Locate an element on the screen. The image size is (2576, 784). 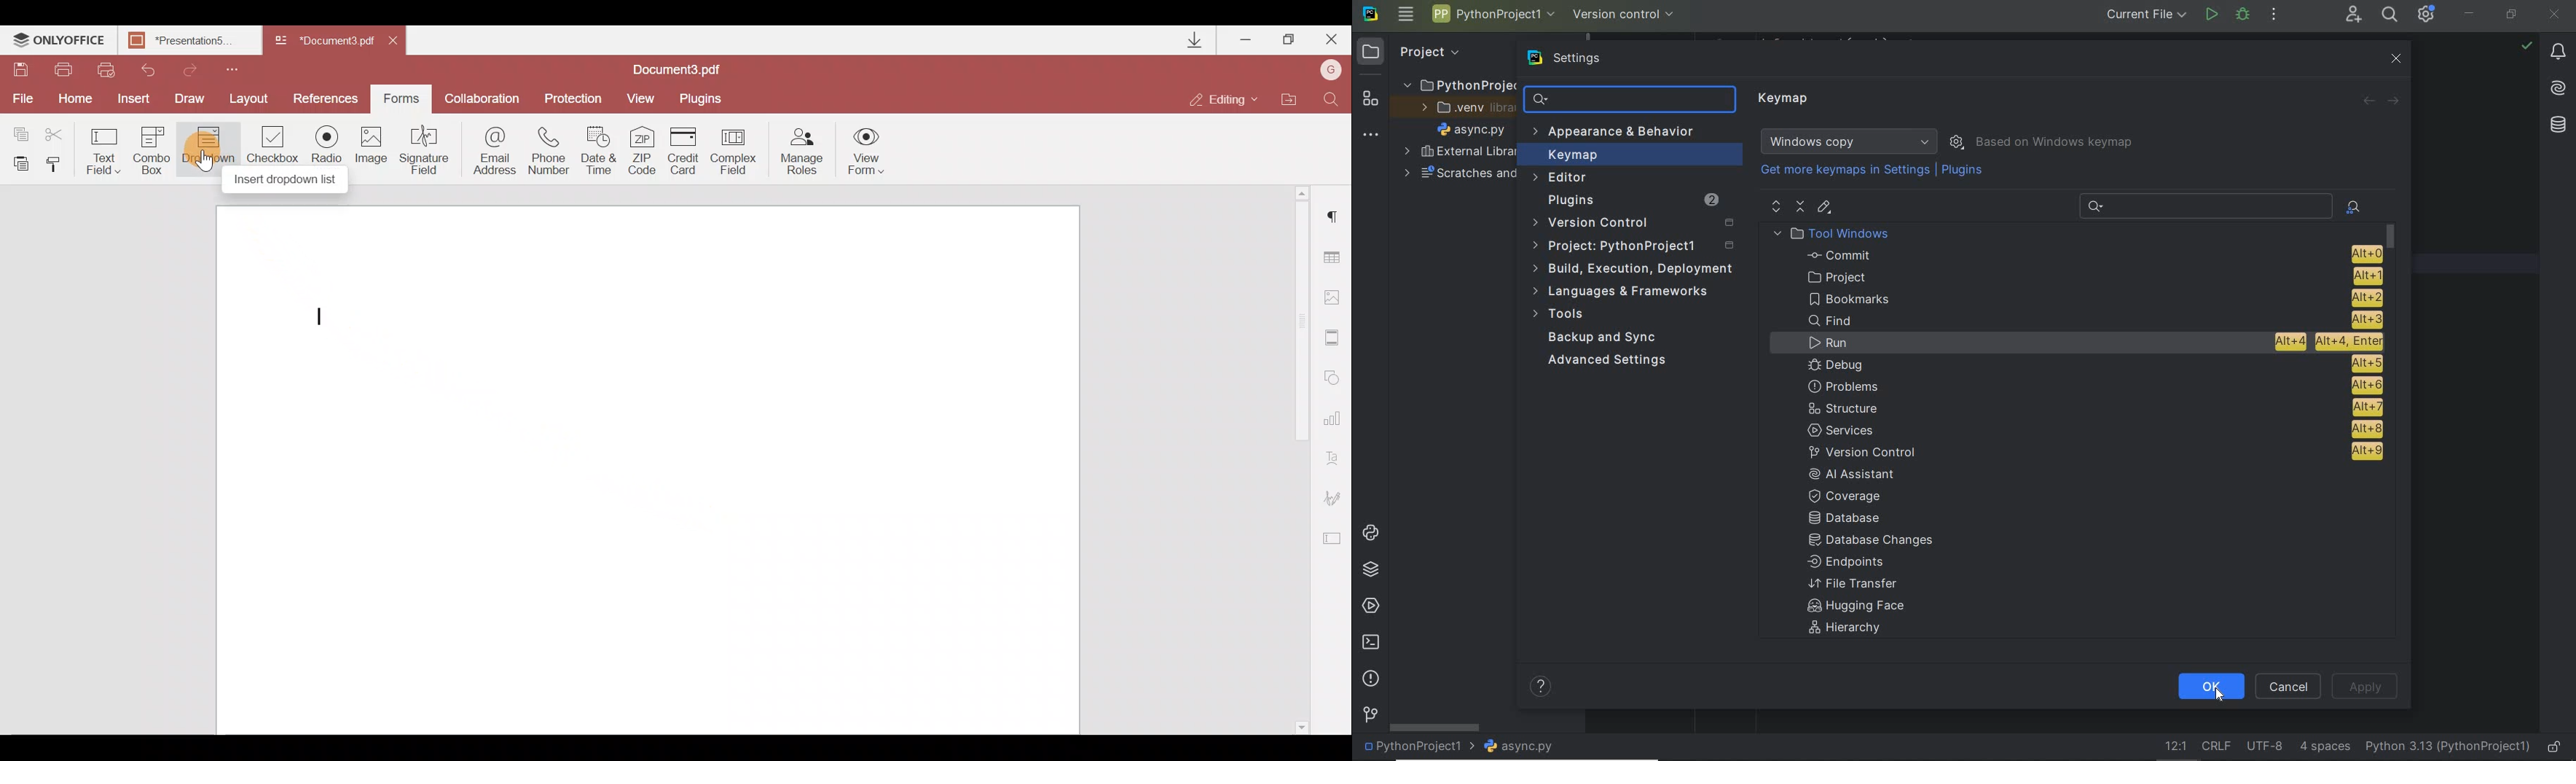
Commit is located at coordinates (2092, 255).